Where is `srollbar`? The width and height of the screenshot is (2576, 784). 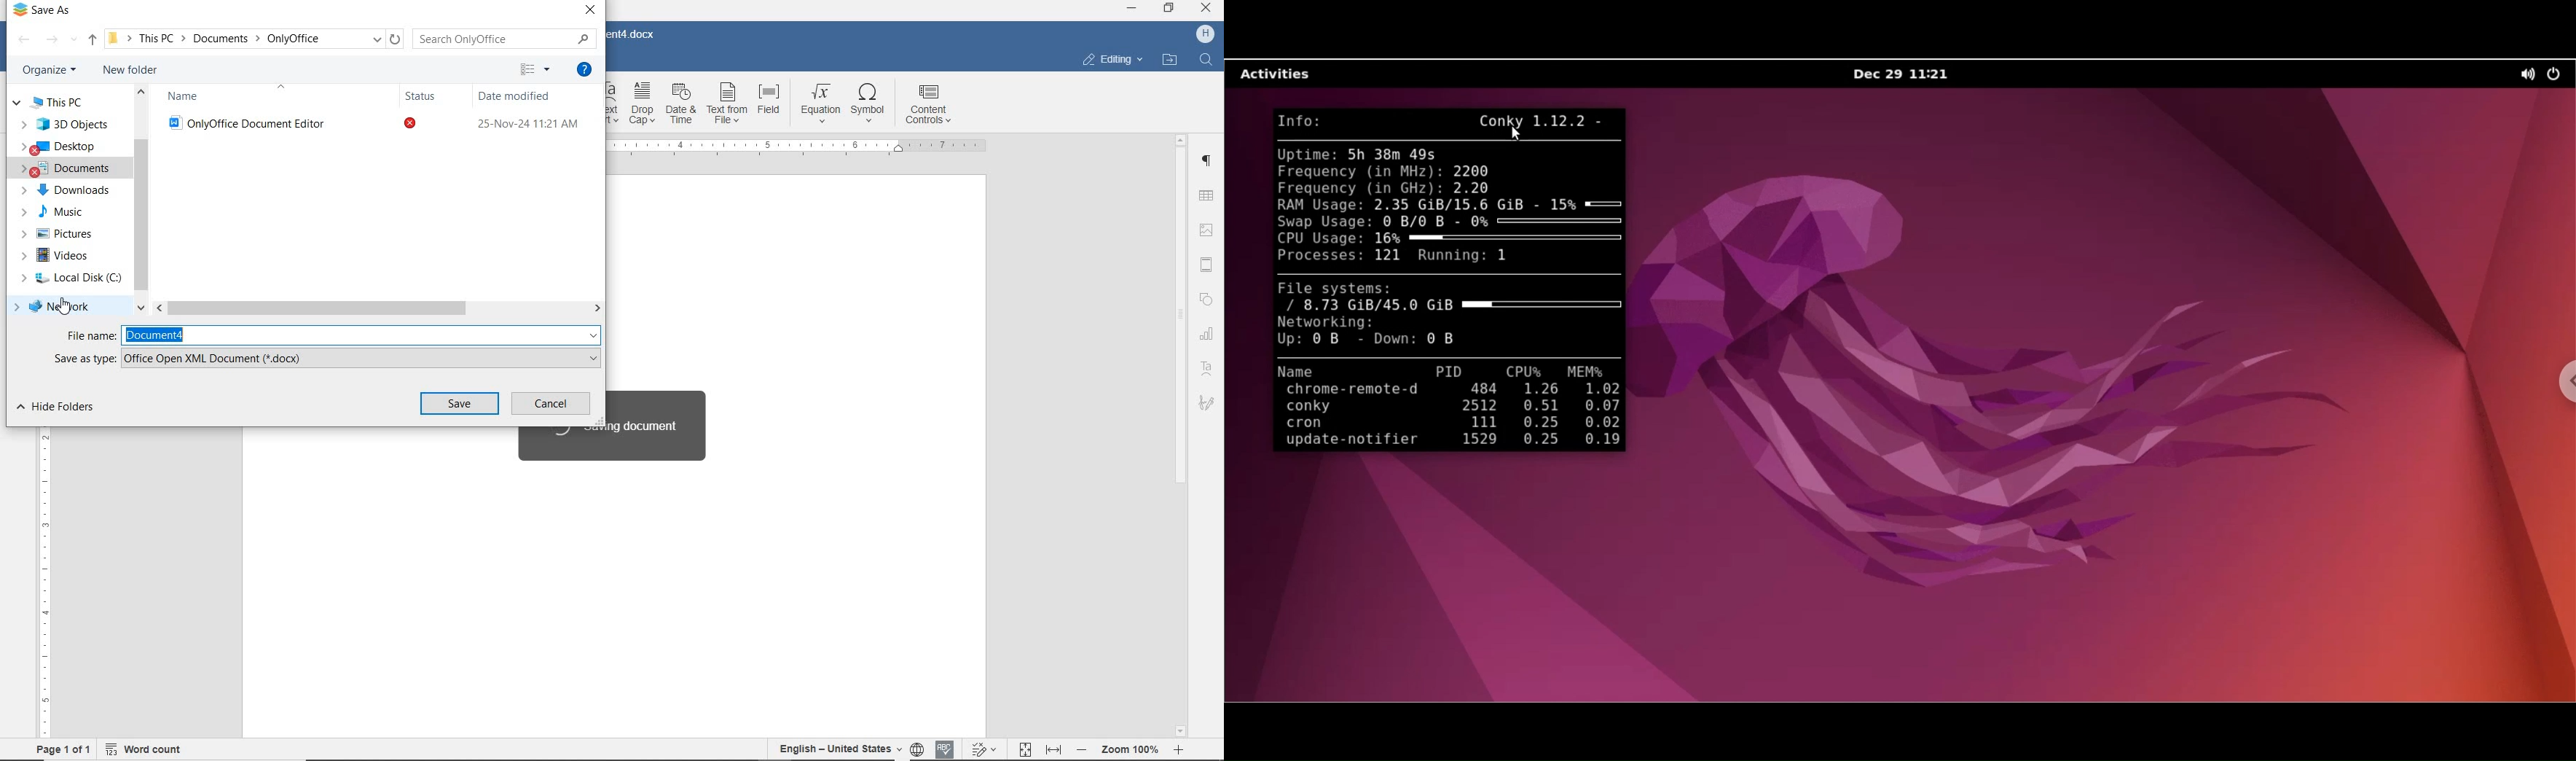 srollbar is located at coordinates (1181, 318).